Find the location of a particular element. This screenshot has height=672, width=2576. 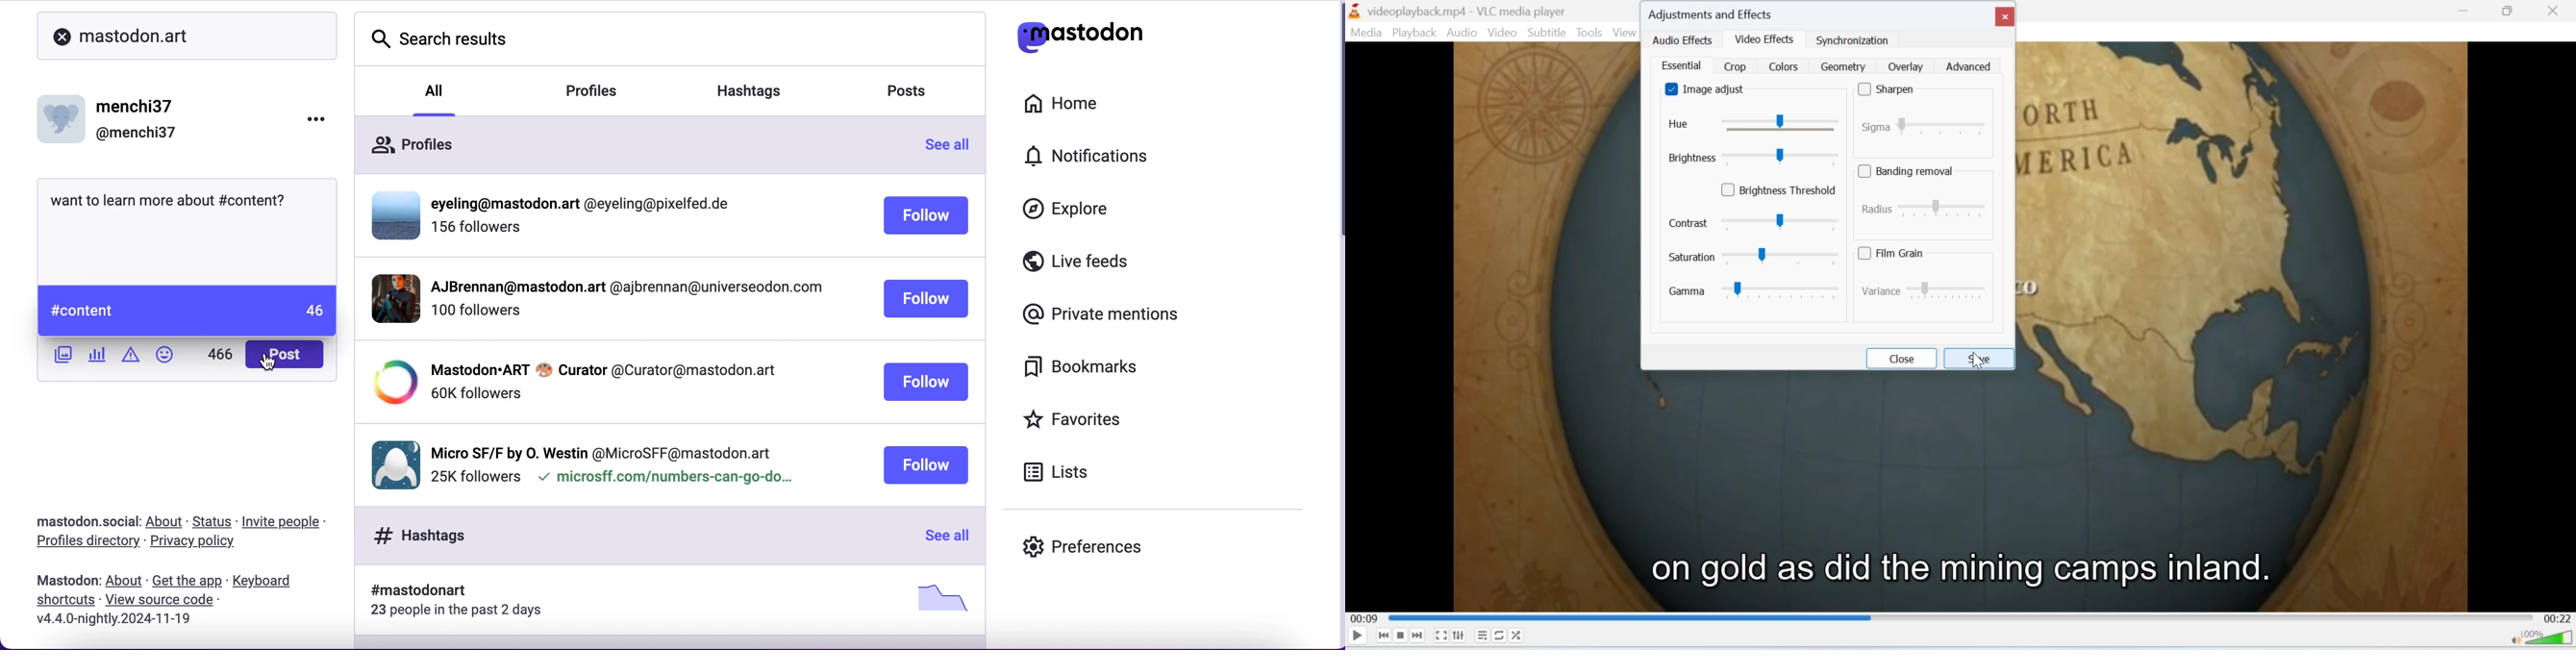

mastodon.art is located at coordinates (121, 33).